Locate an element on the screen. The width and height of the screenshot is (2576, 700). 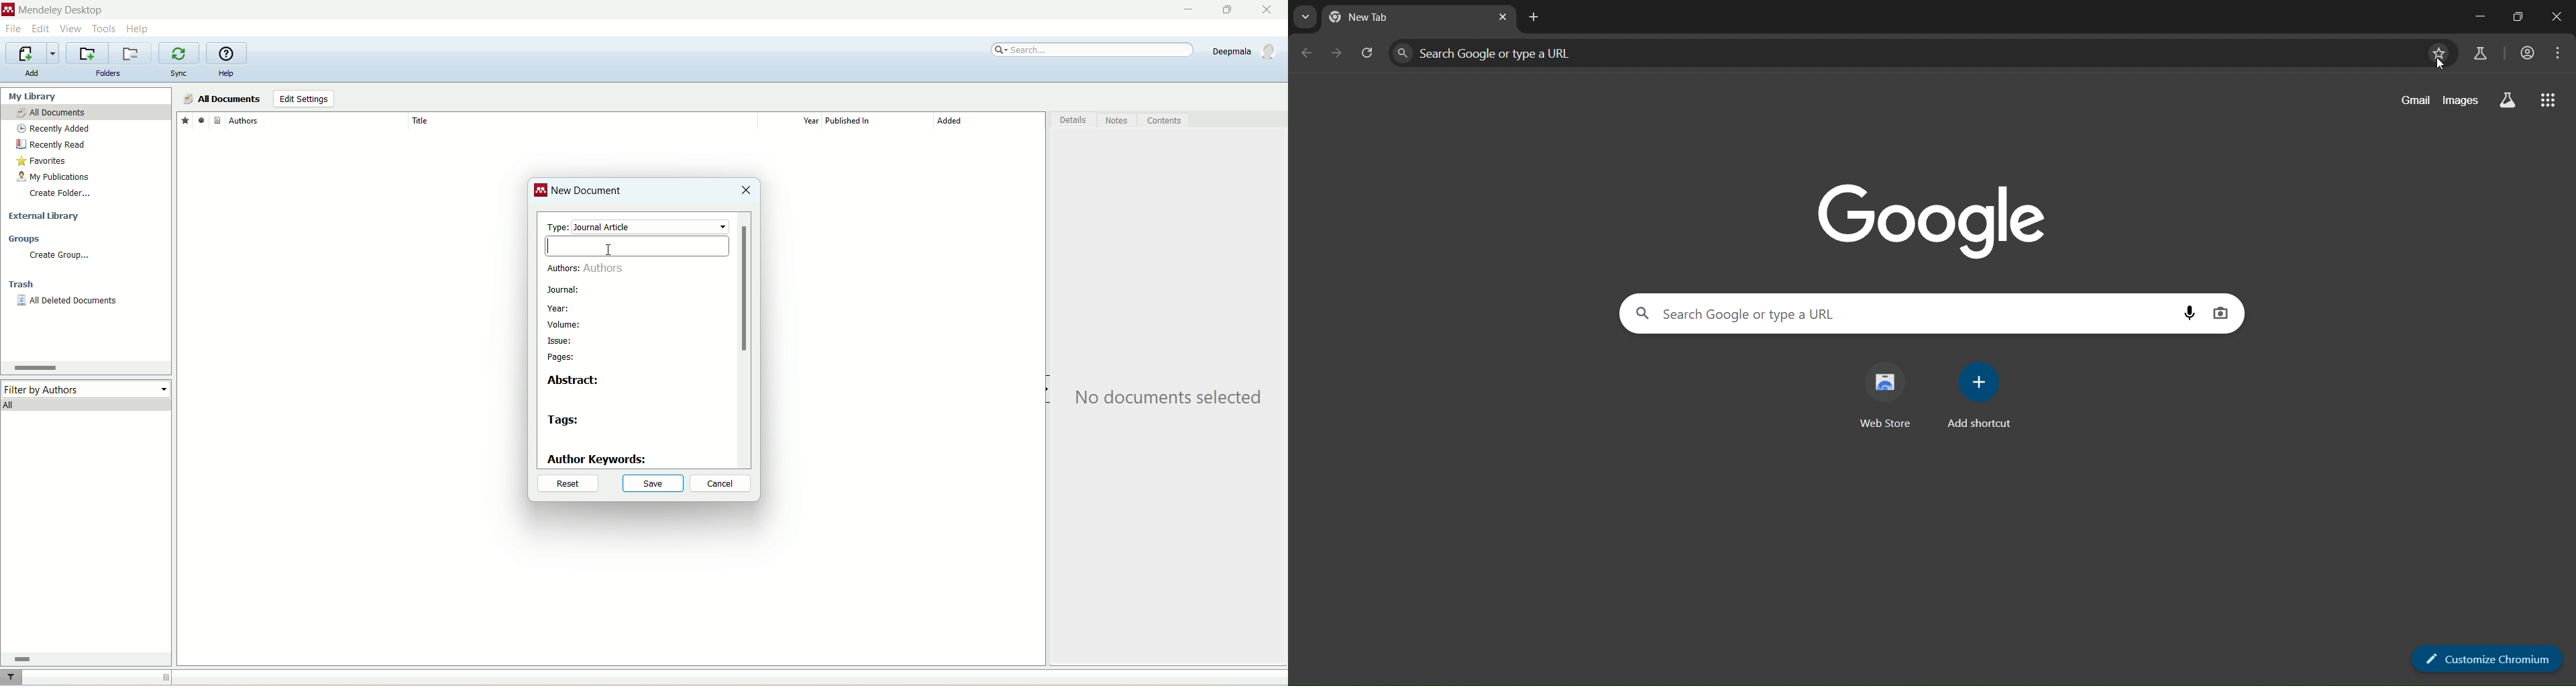
recently added is located at coordinates (54, 129).